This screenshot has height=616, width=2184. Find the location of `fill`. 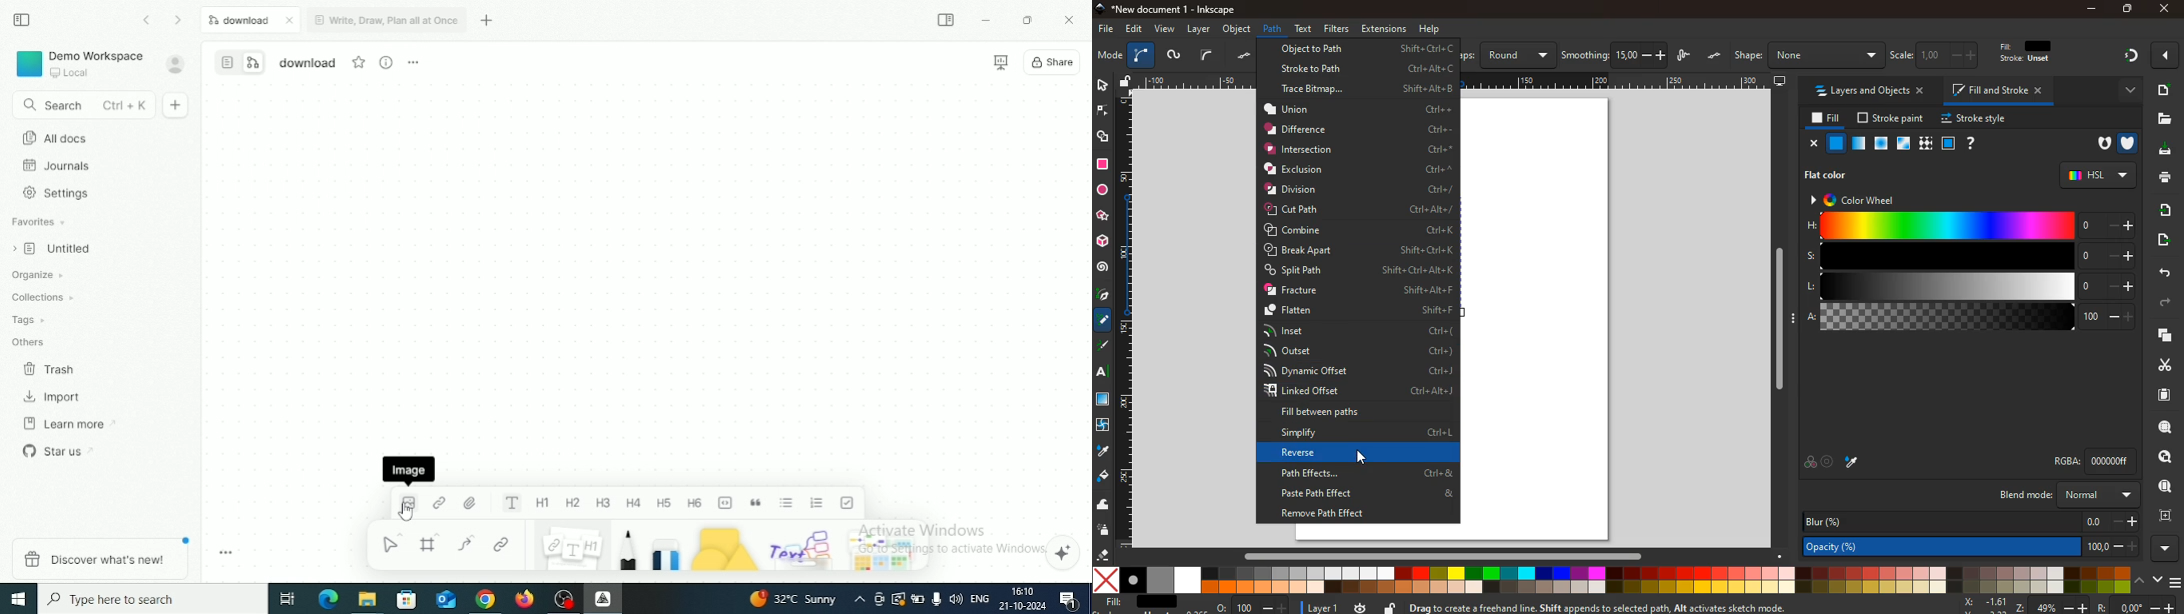

fill is located at coordinates (1827, 119).